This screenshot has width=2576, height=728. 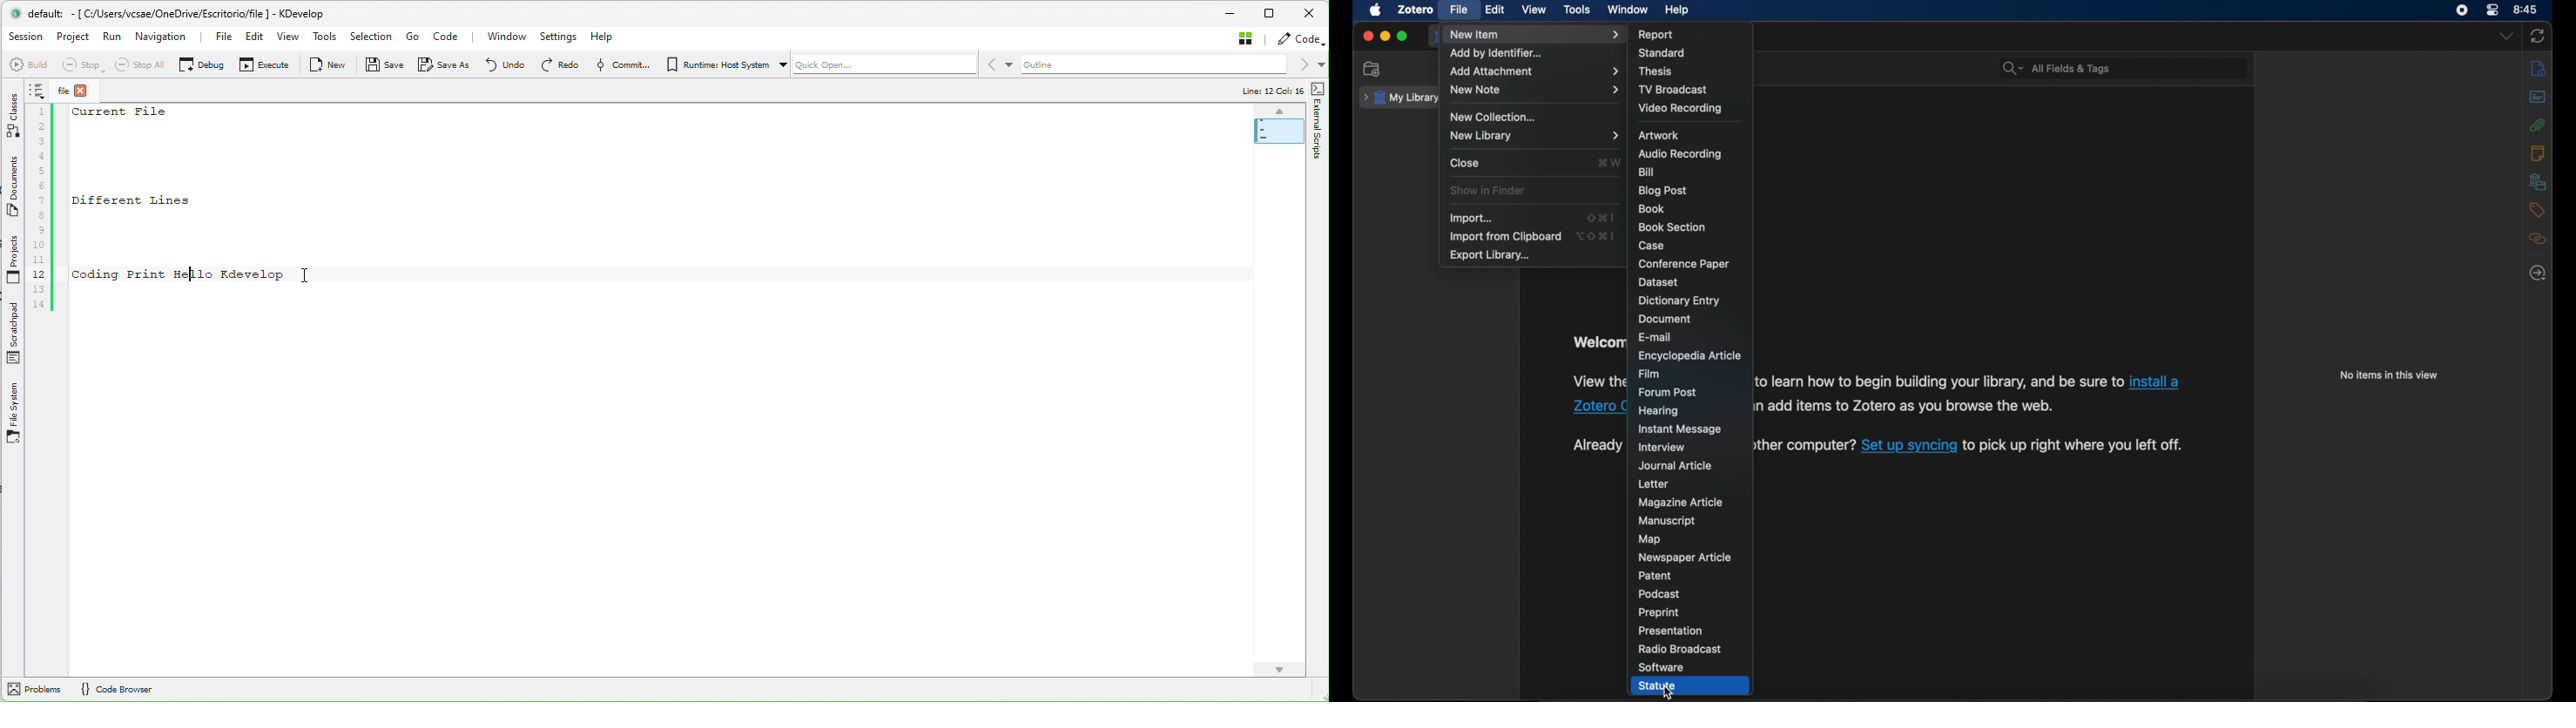 I want to click on close, so click(x=1465, y=163).